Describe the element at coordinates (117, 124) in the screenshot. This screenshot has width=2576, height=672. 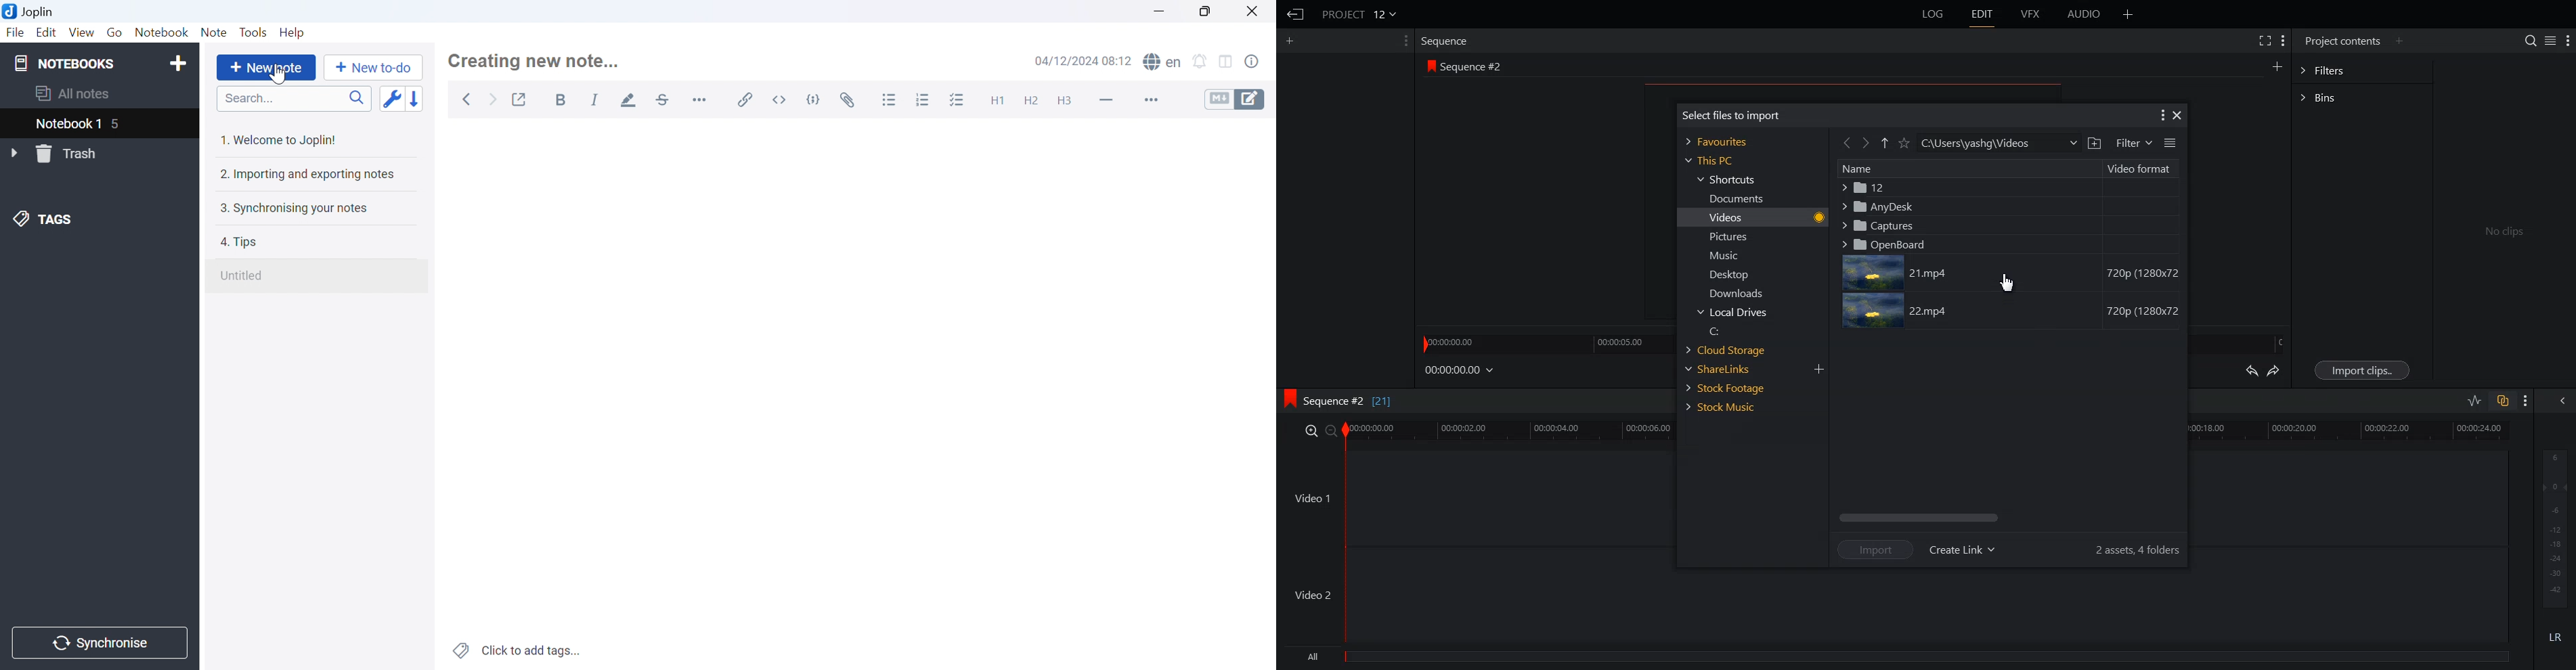
I see `4` at that location.